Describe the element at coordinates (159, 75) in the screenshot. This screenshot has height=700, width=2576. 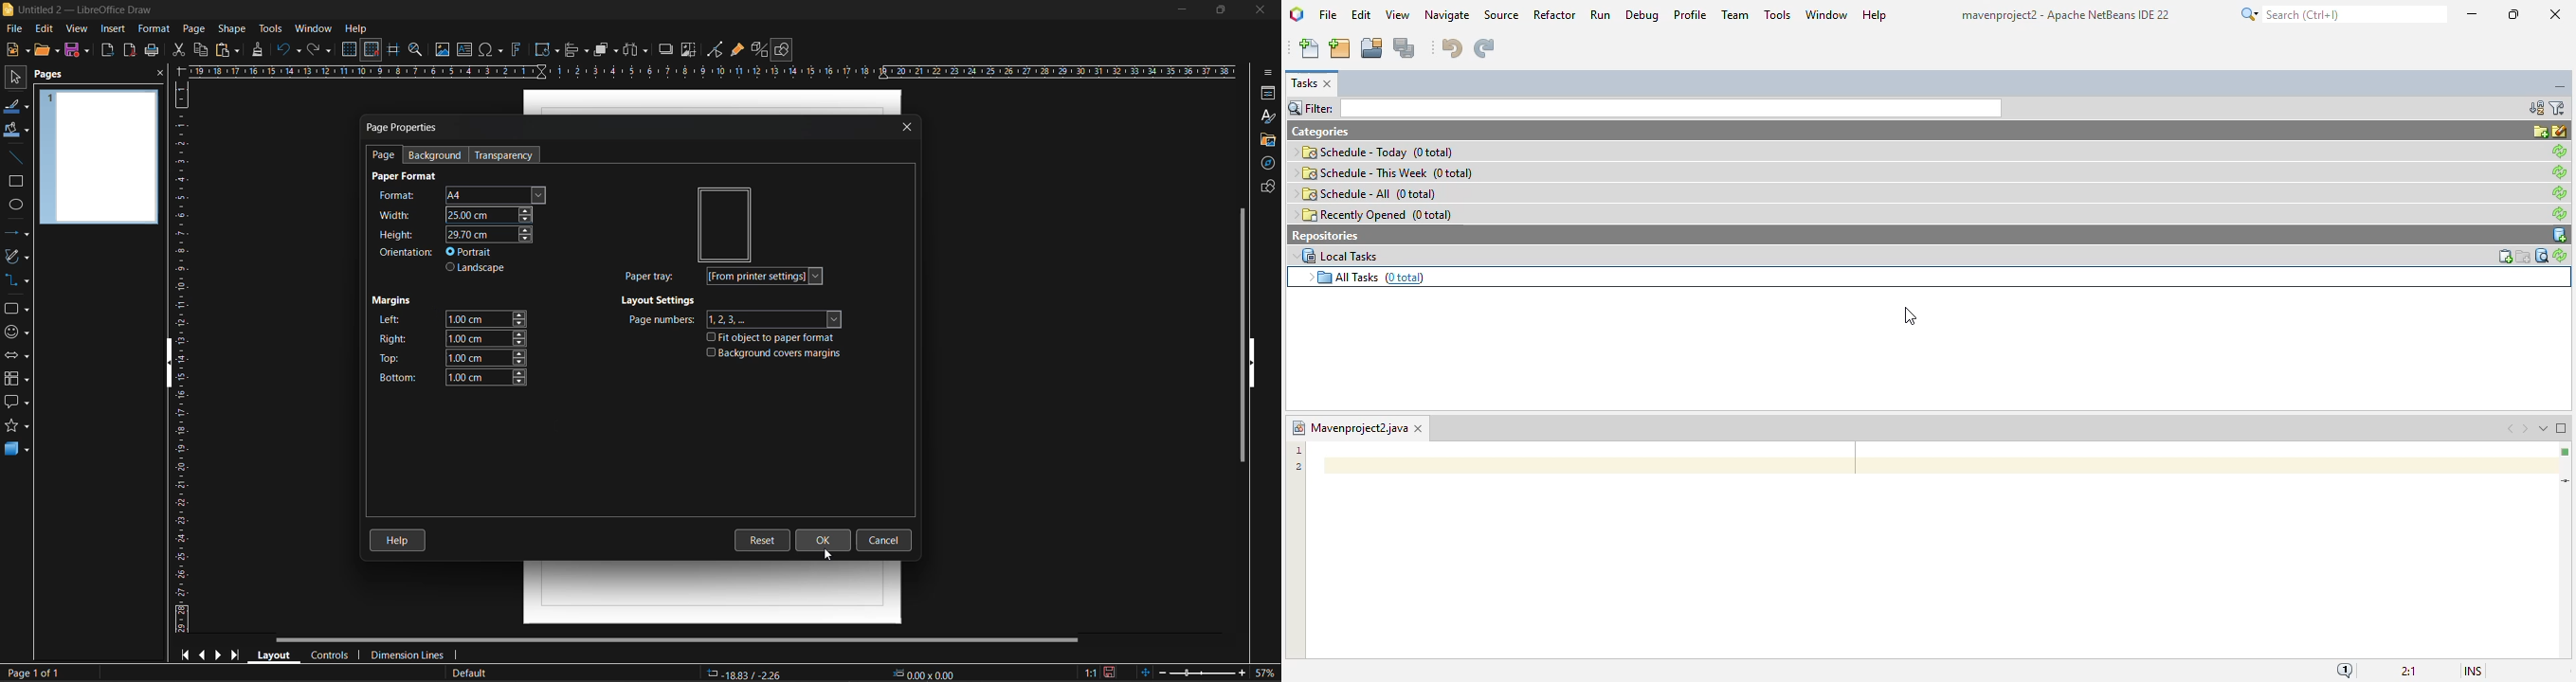
I see `close` at that location.